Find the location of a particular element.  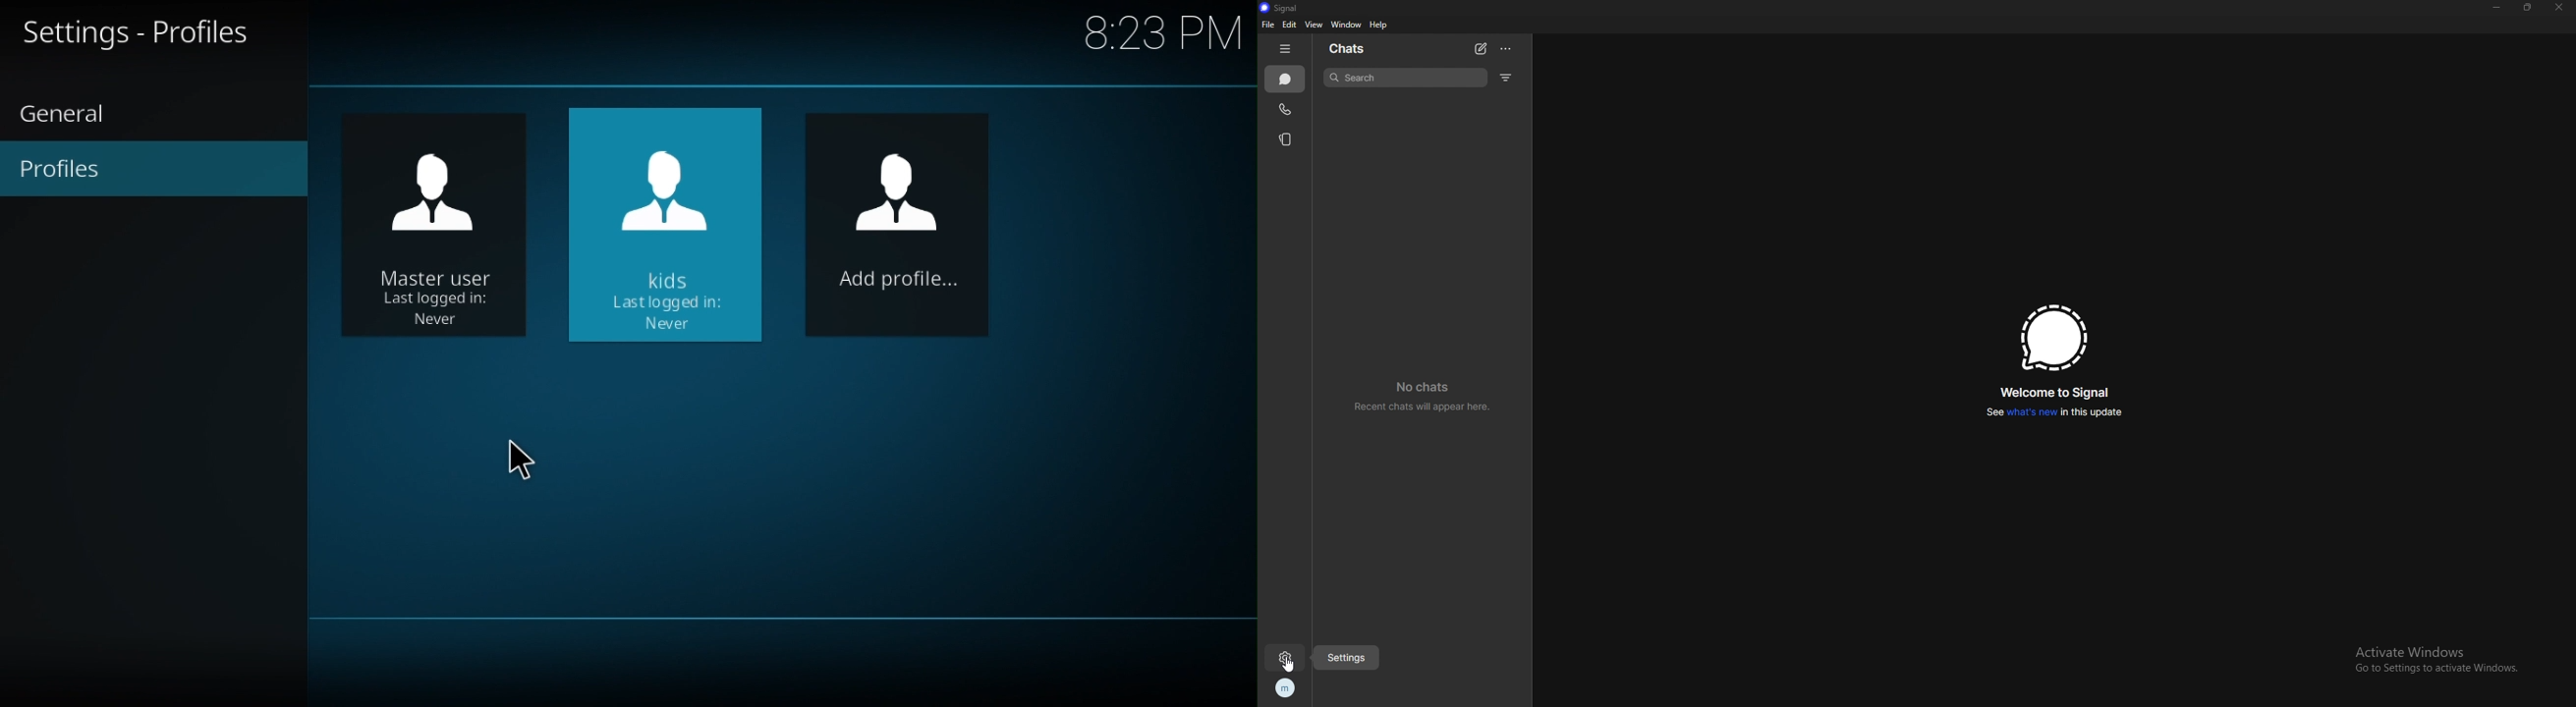

SETTINGS is located at coordinates (1348, 655).